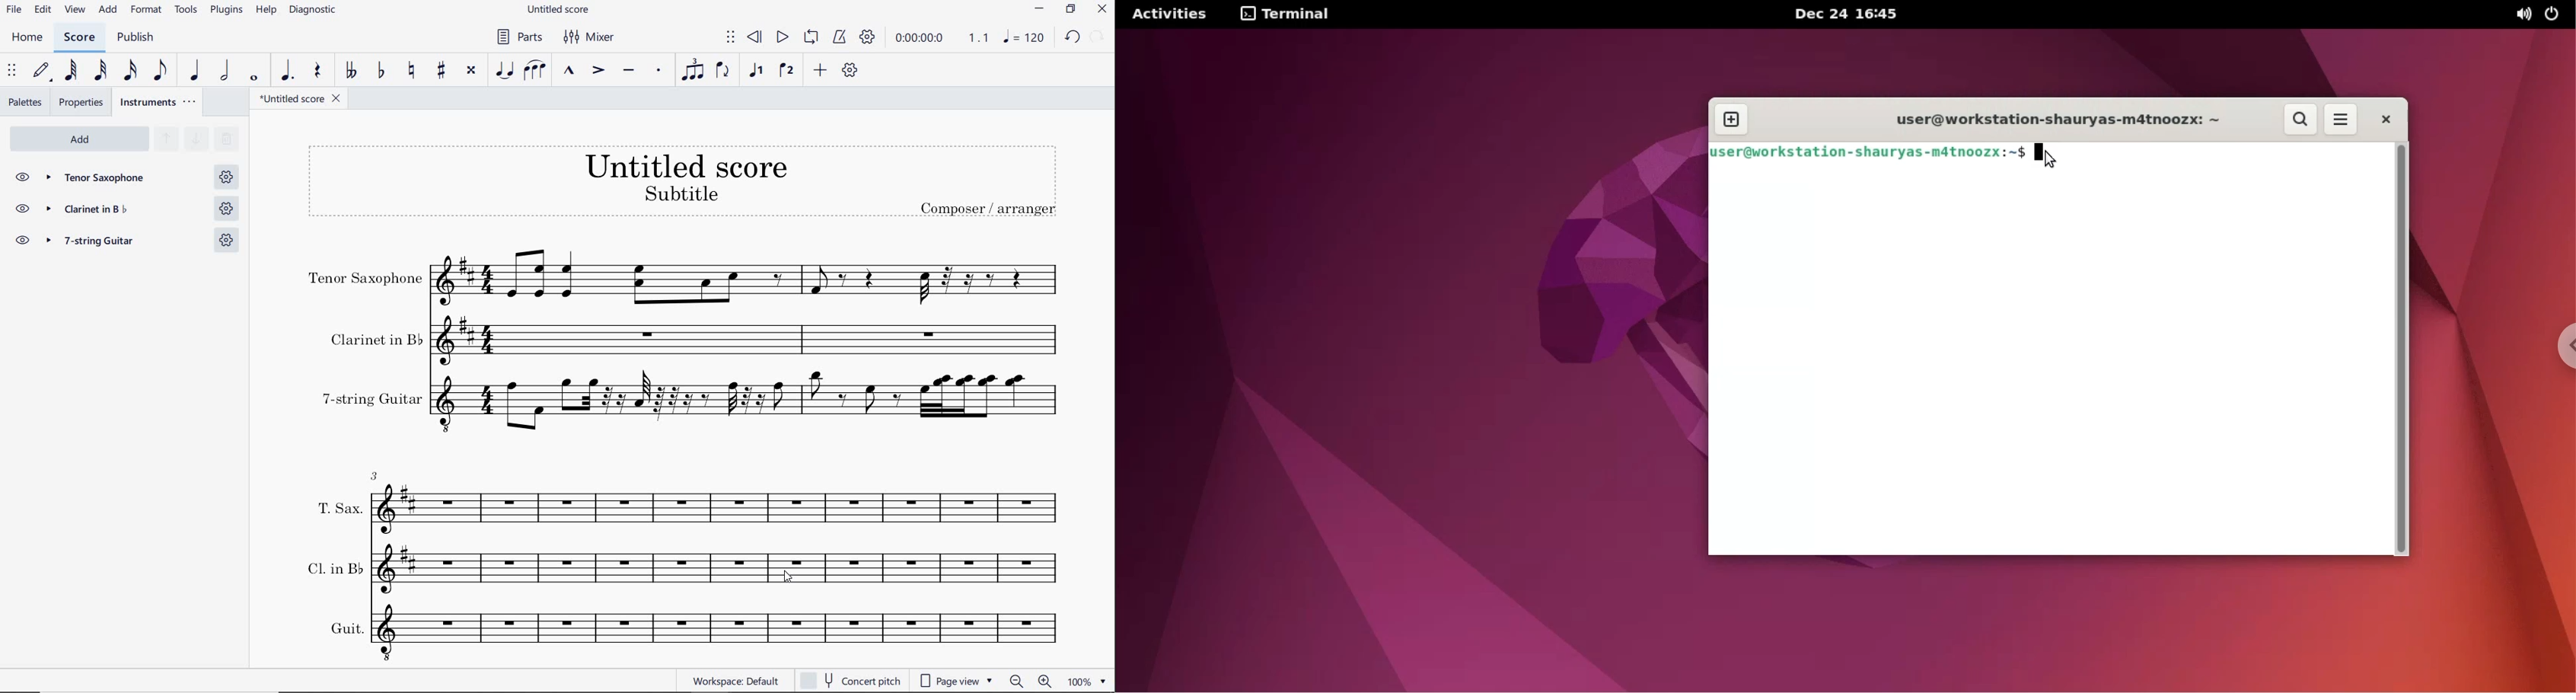  I want to click on INSTRUMENTS, so click(159, 102).